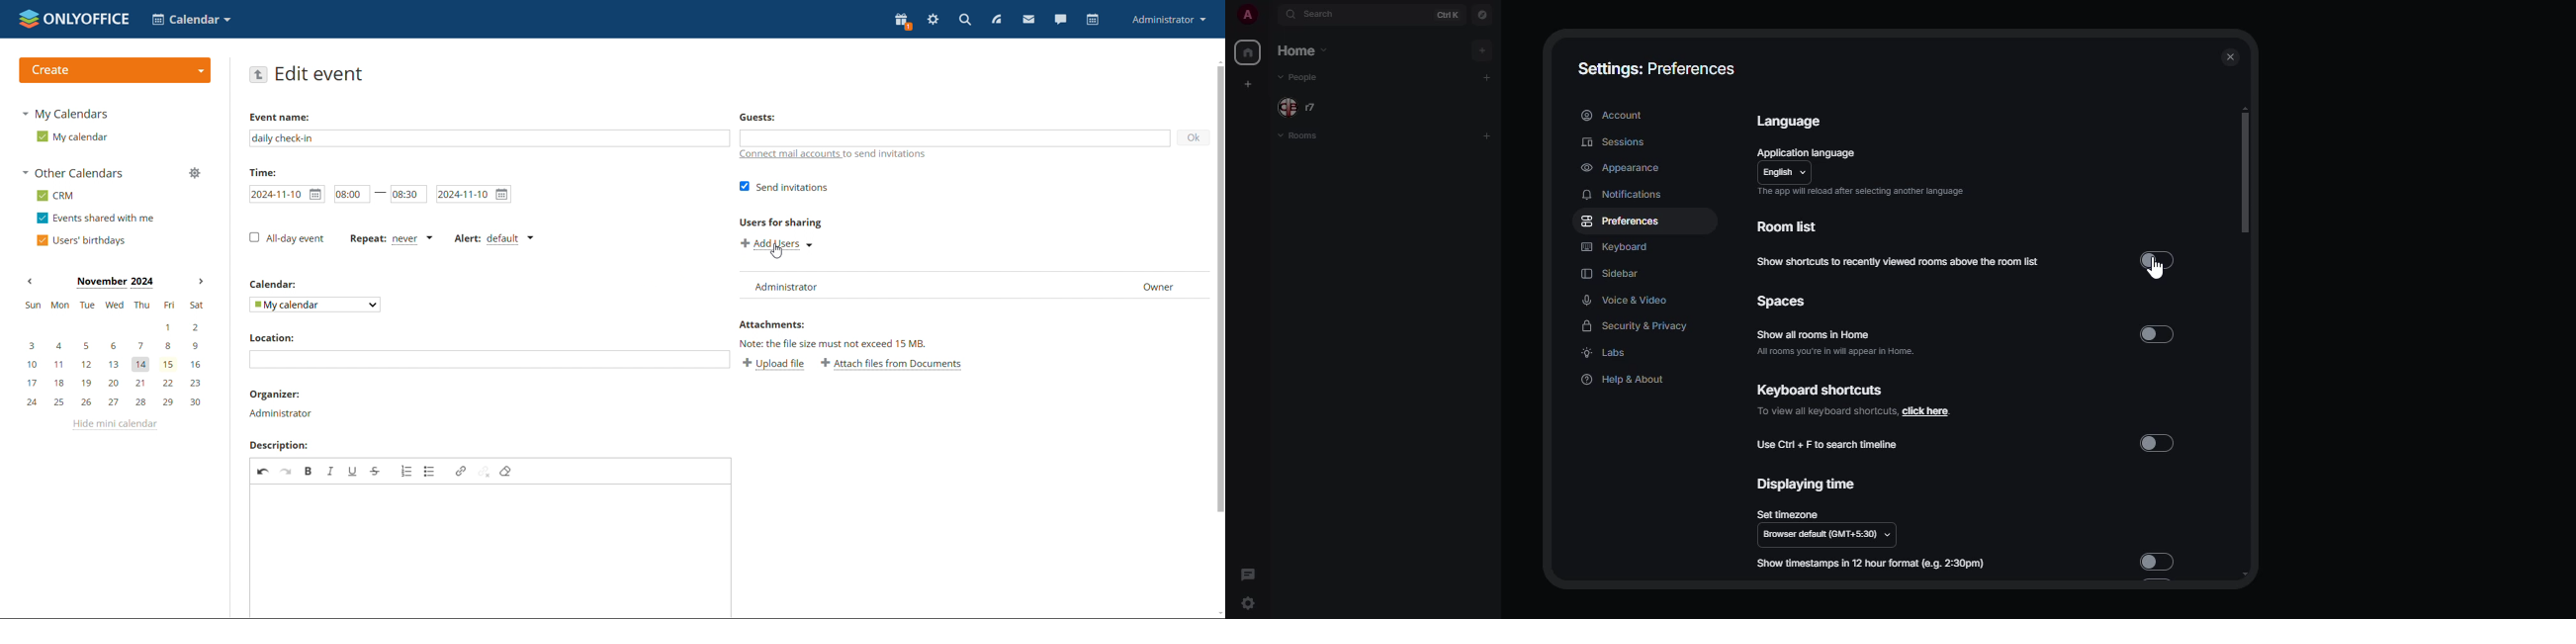  What do you see at coordinates (1484, 12) in the screenshot?
I see `navigator` at bounding box center [1484, 12].